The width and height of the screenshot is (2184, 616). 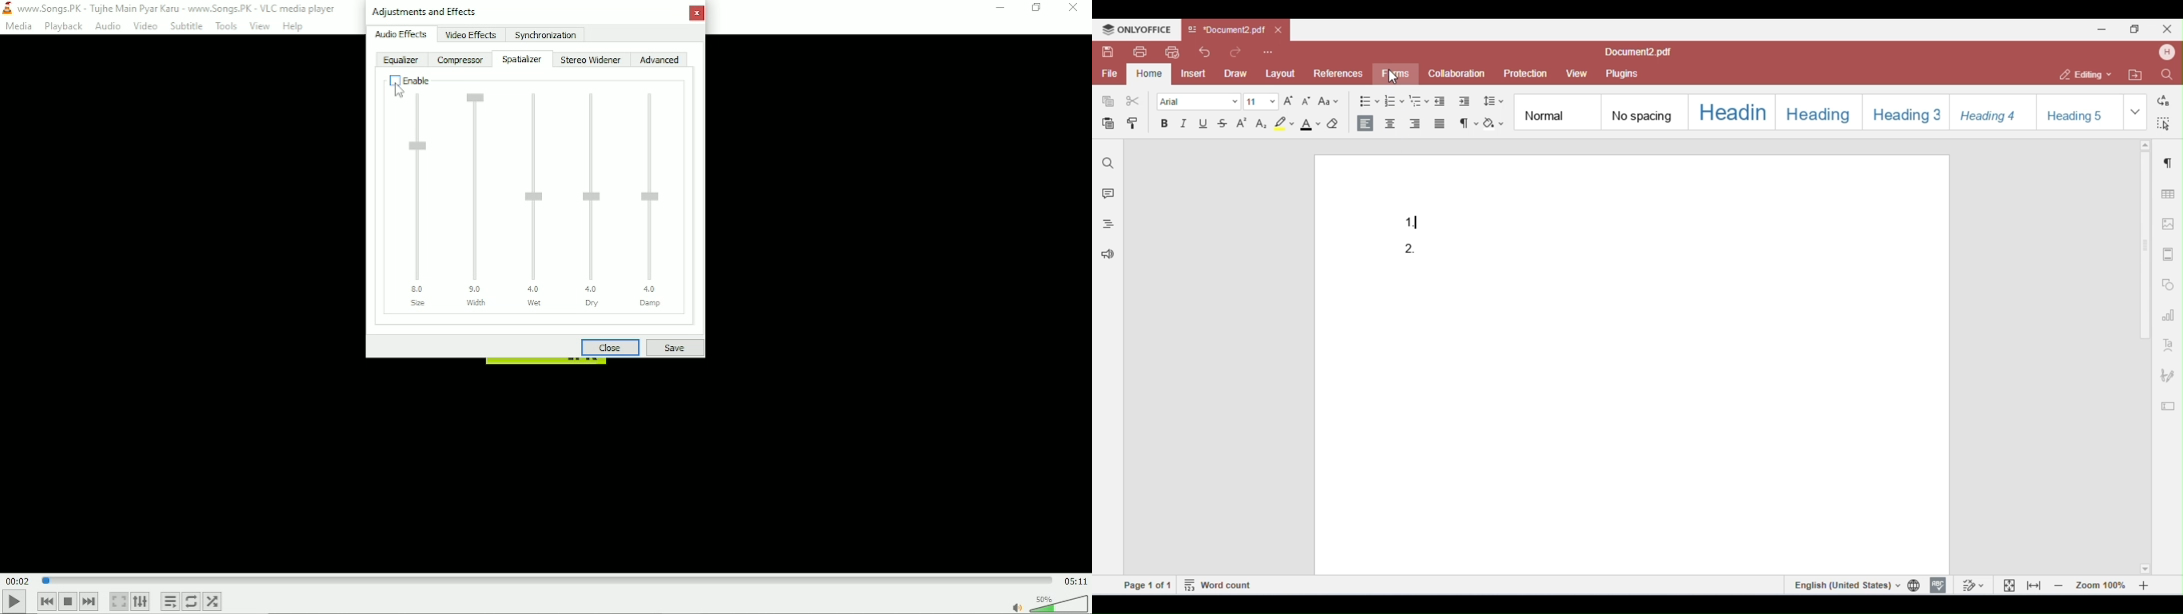 What do you see at coordinates (590, 60) in the screenshot?
I see `Stereo widener` at bounding box center [590, 60].